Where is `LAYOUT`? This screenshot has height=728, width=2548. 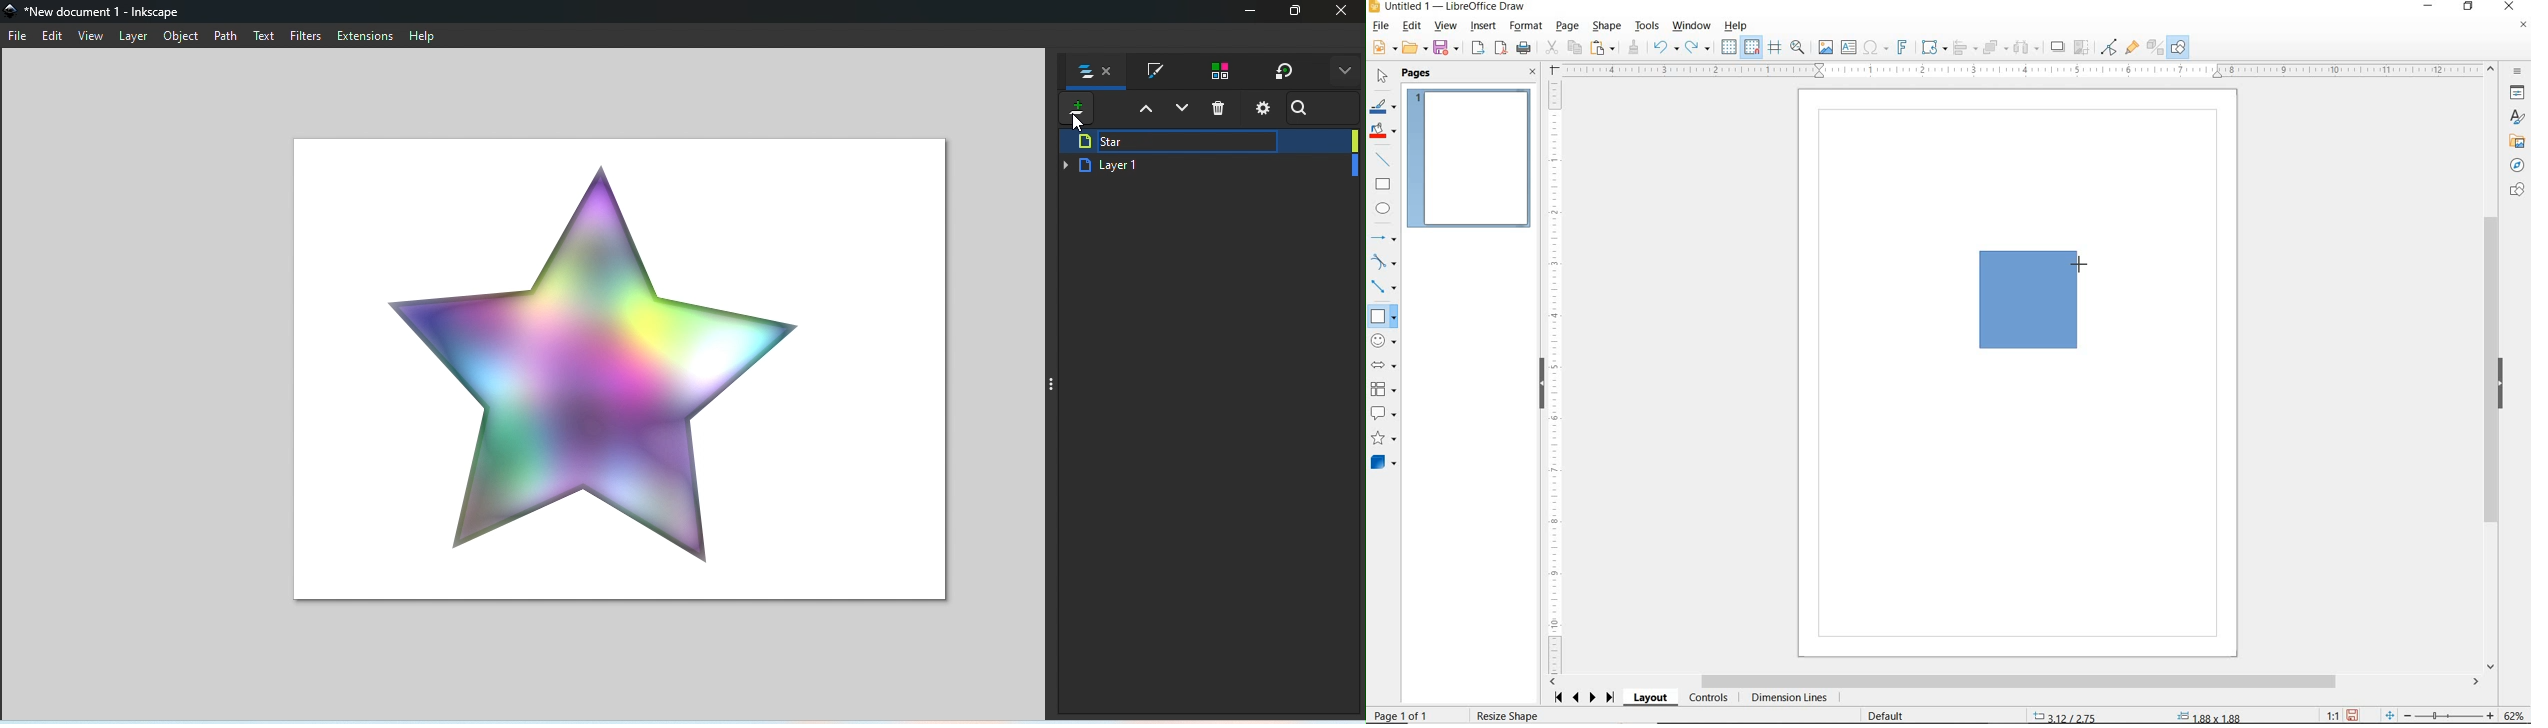 LAYOUT is located at coordinates (1652, 698).